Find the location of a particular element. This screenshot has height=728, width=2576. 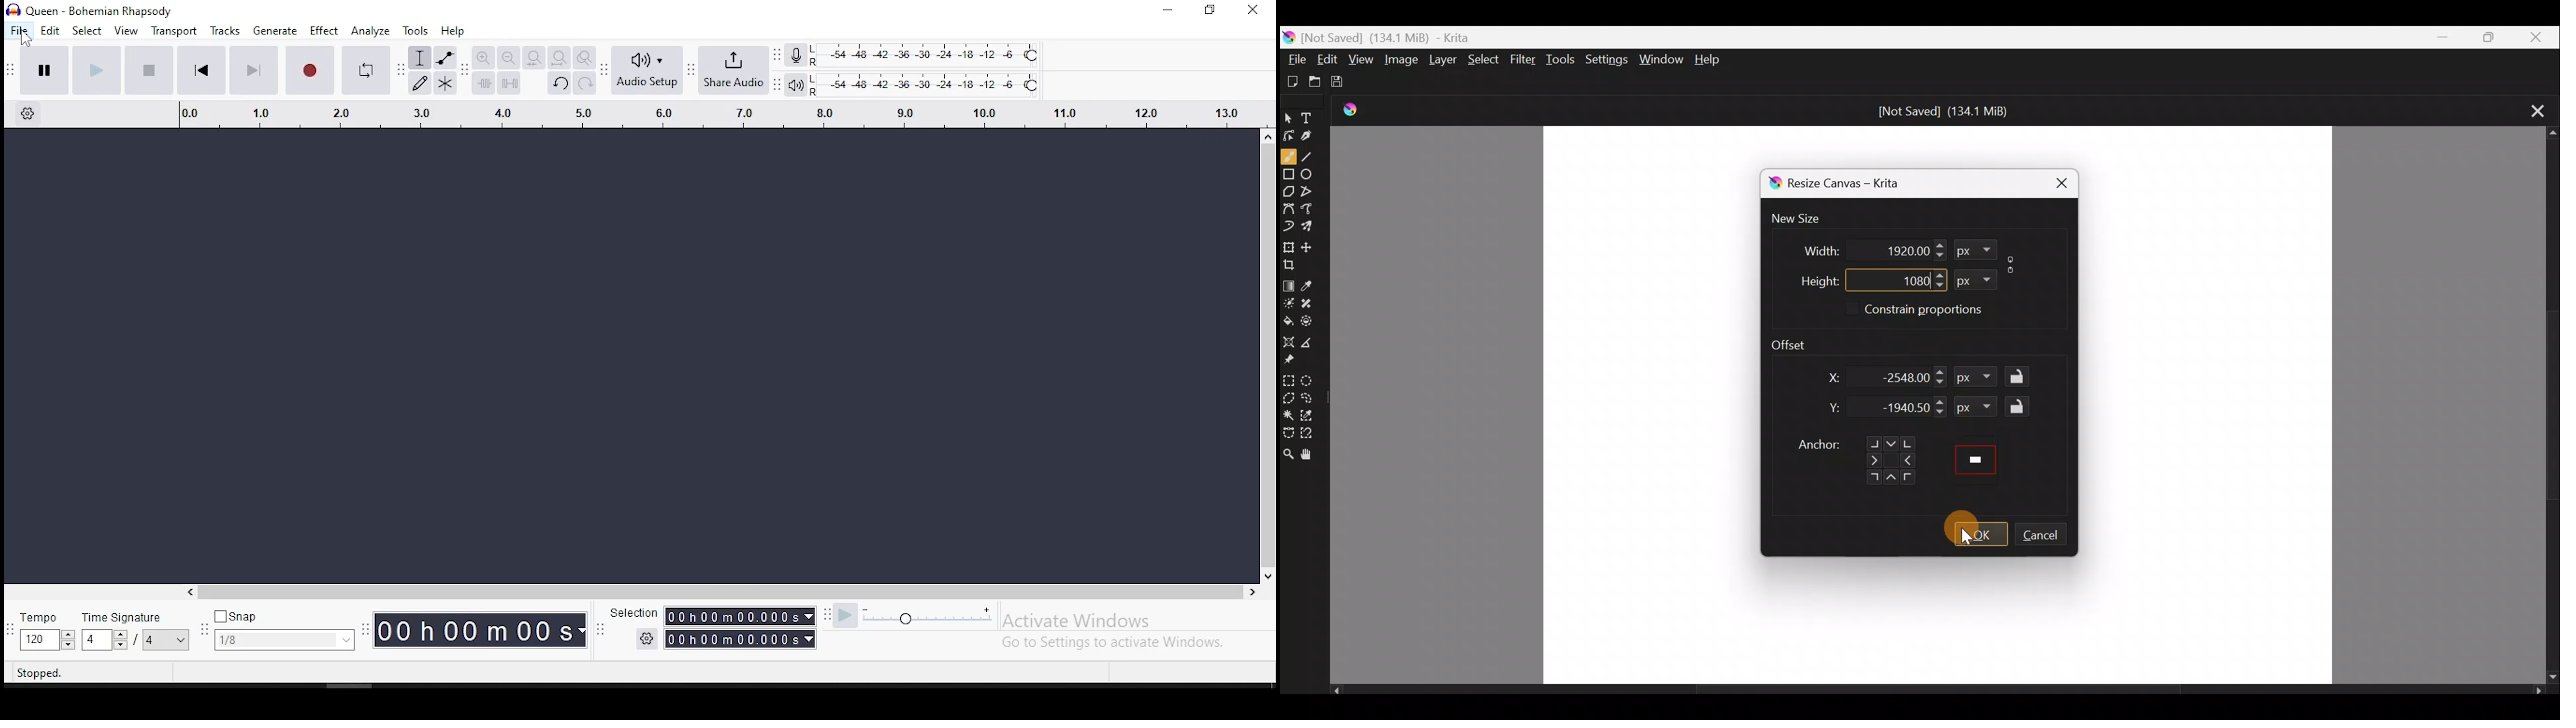

view is located at coordinates (127, 31).